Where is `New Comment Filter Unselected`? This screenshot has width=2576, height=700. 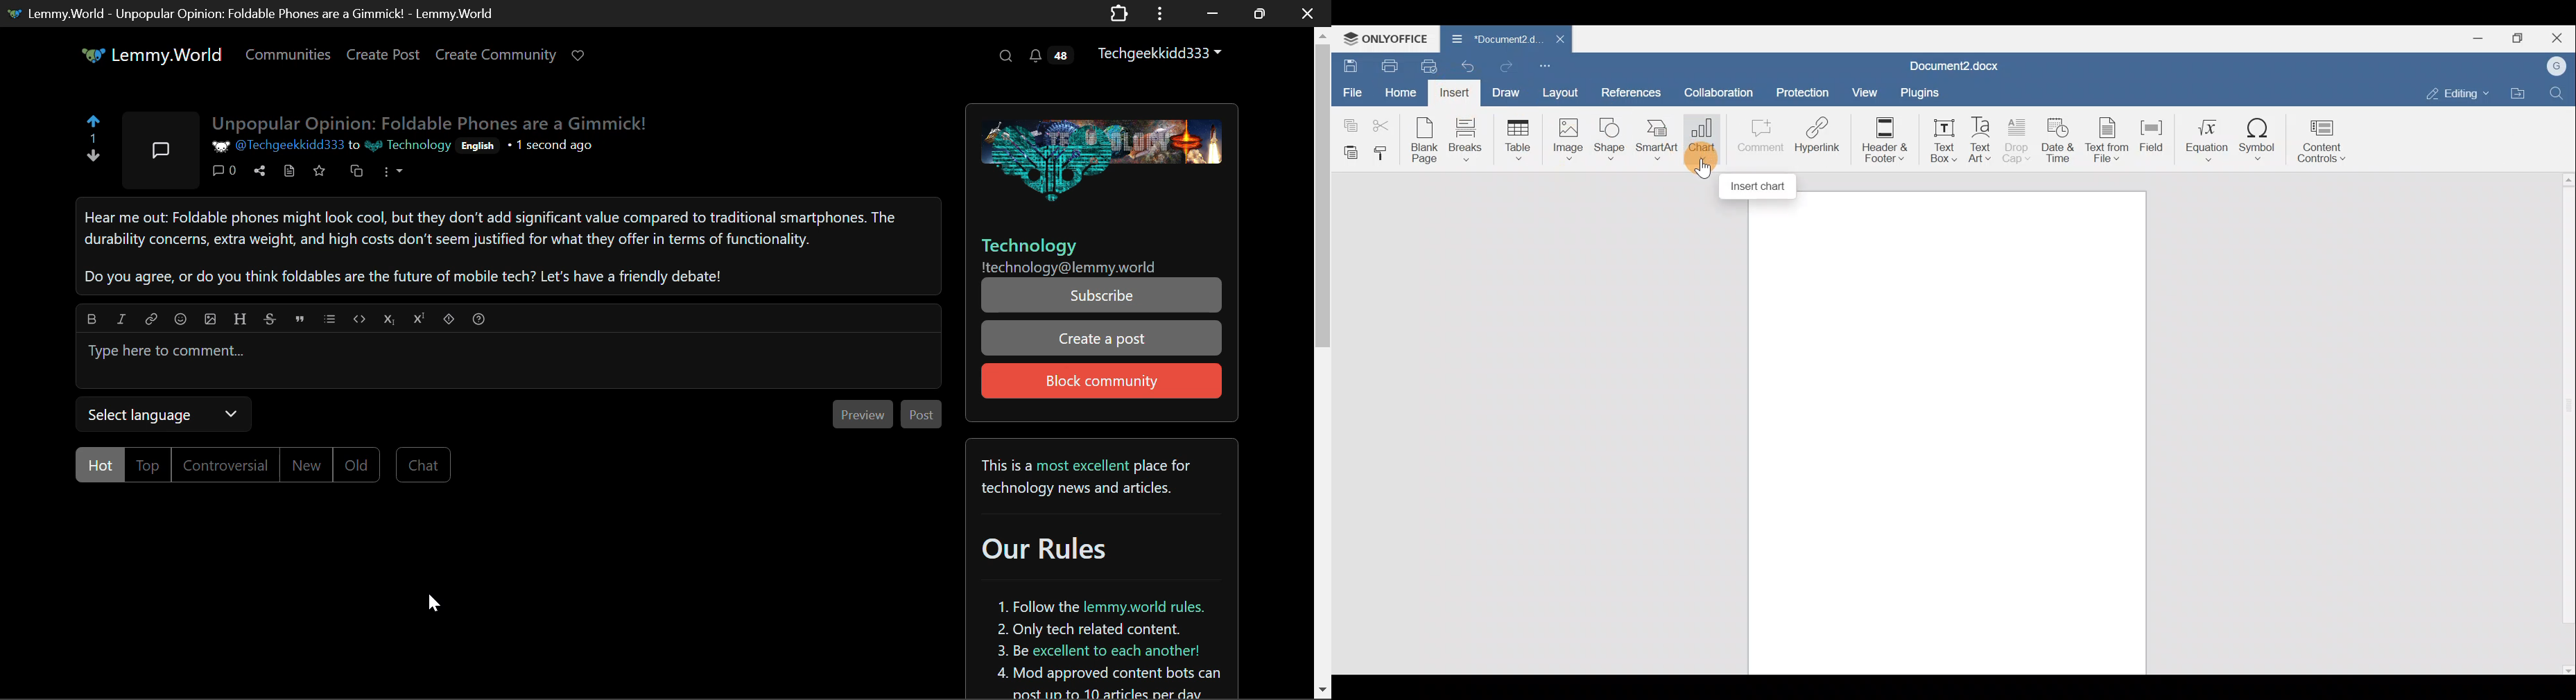
New Comment Filter Unselected is located at coordinates (305, 464).